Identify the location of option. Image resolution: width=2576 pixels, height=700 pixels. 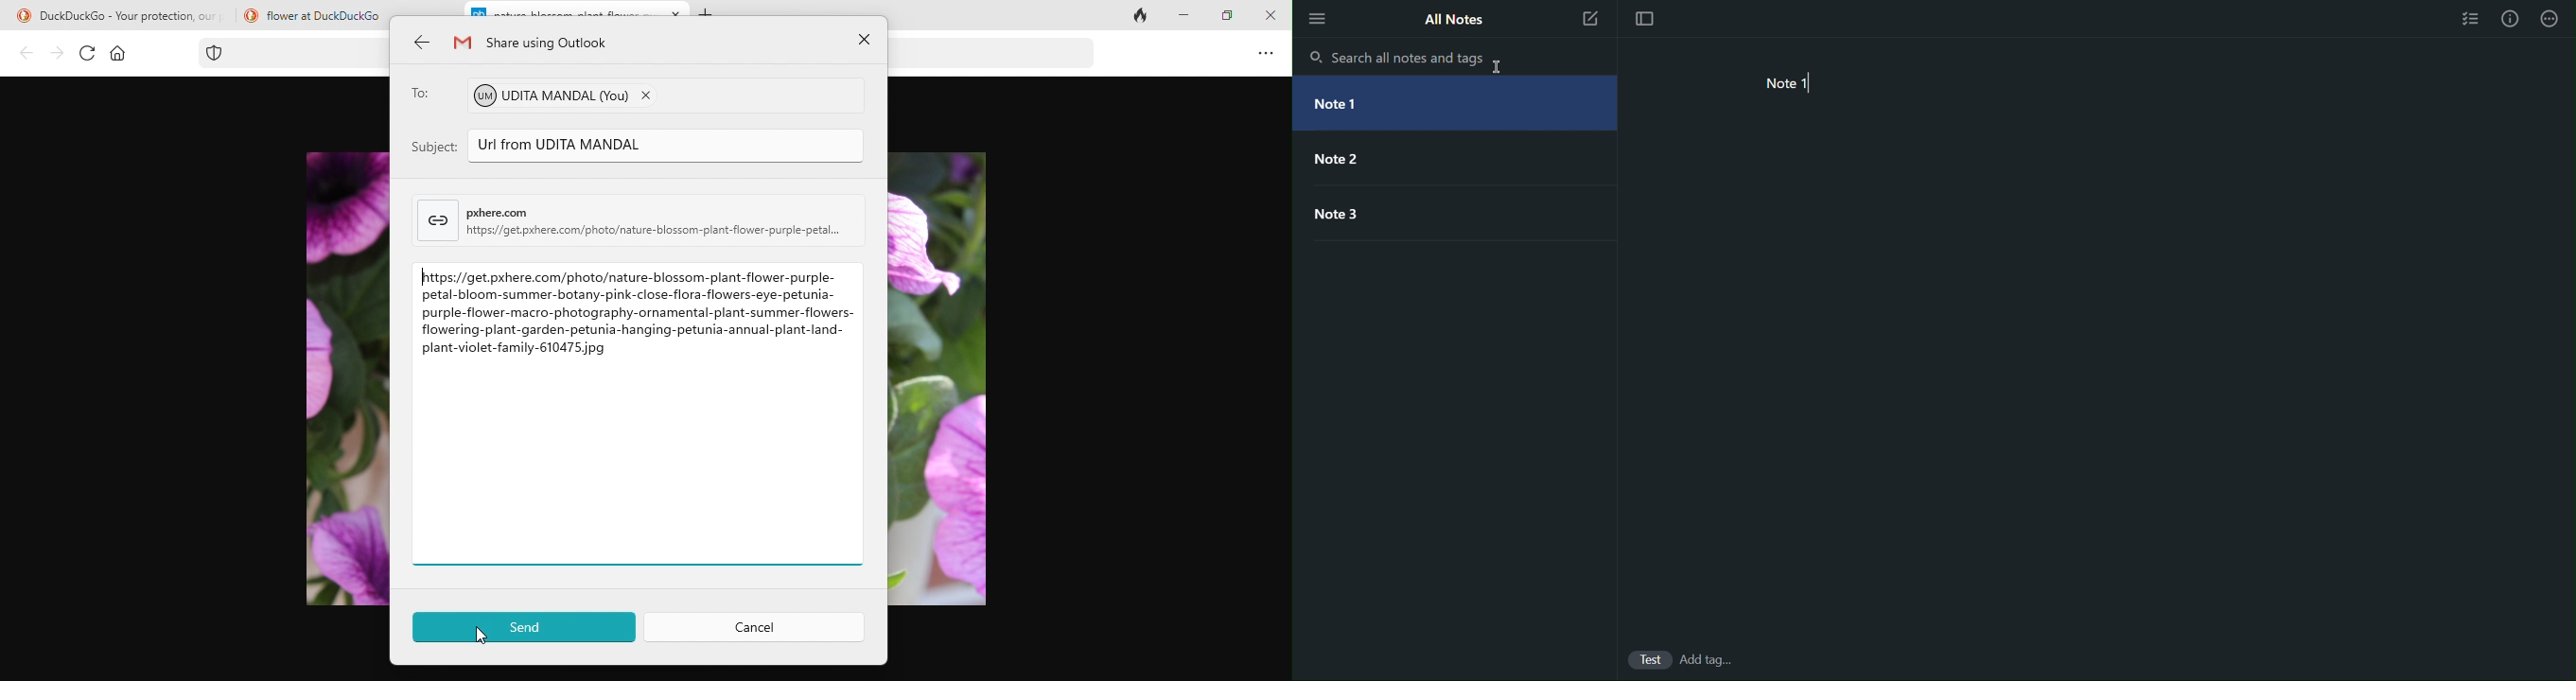
(1267, 55).